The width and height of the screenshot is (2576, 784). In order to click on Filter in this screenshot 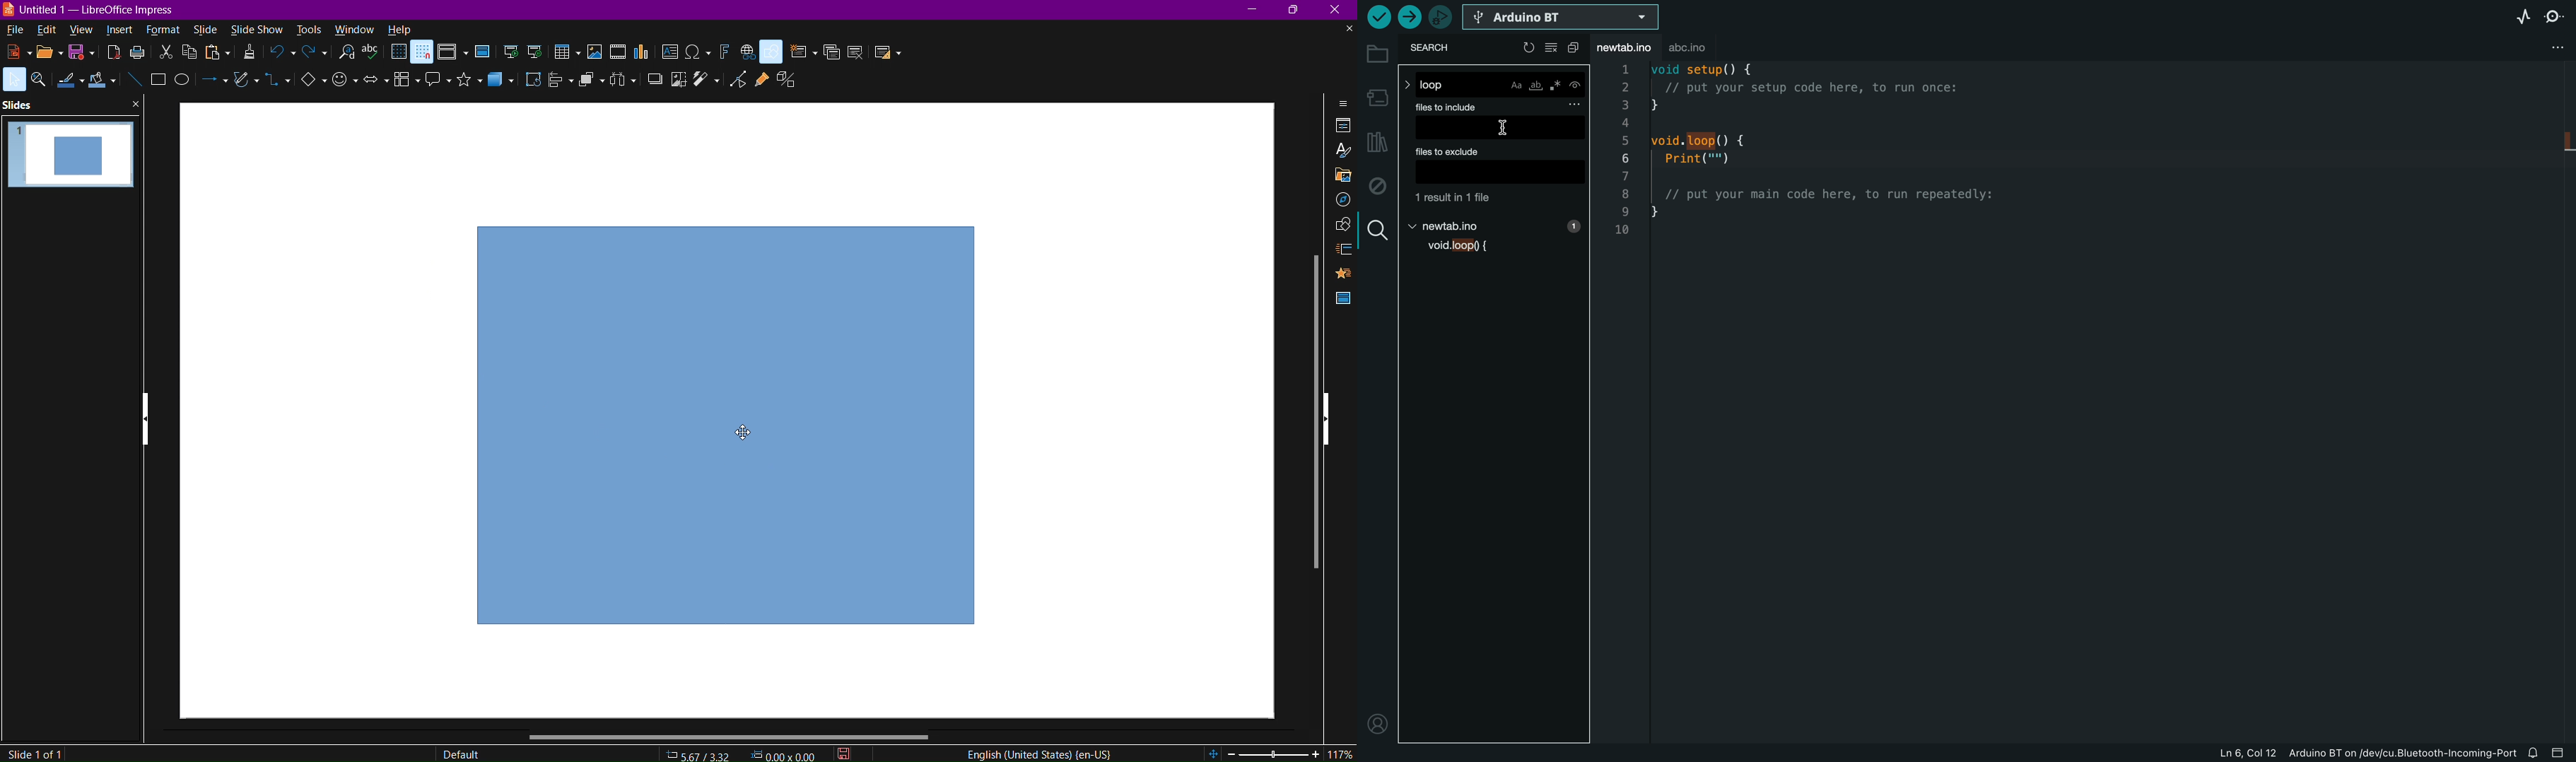, I will do `click(709, 82)`.